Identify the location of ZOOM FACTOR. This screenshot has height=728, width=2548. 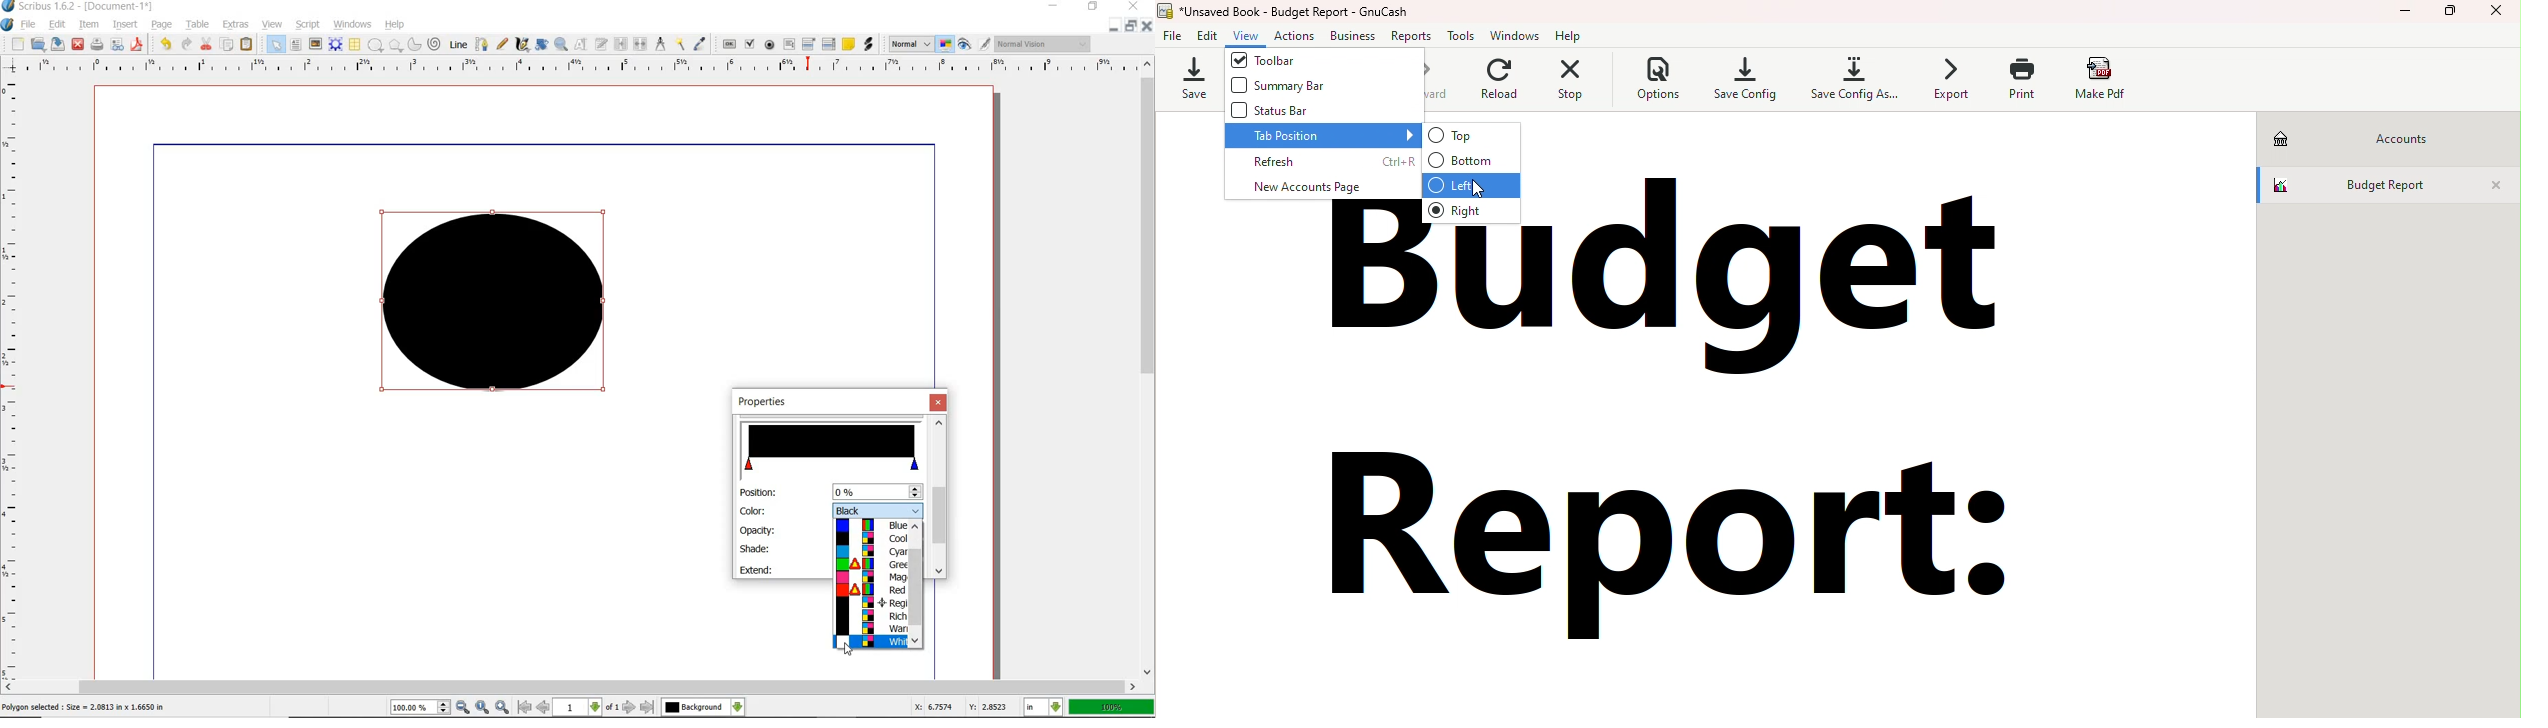
(1111, 708).